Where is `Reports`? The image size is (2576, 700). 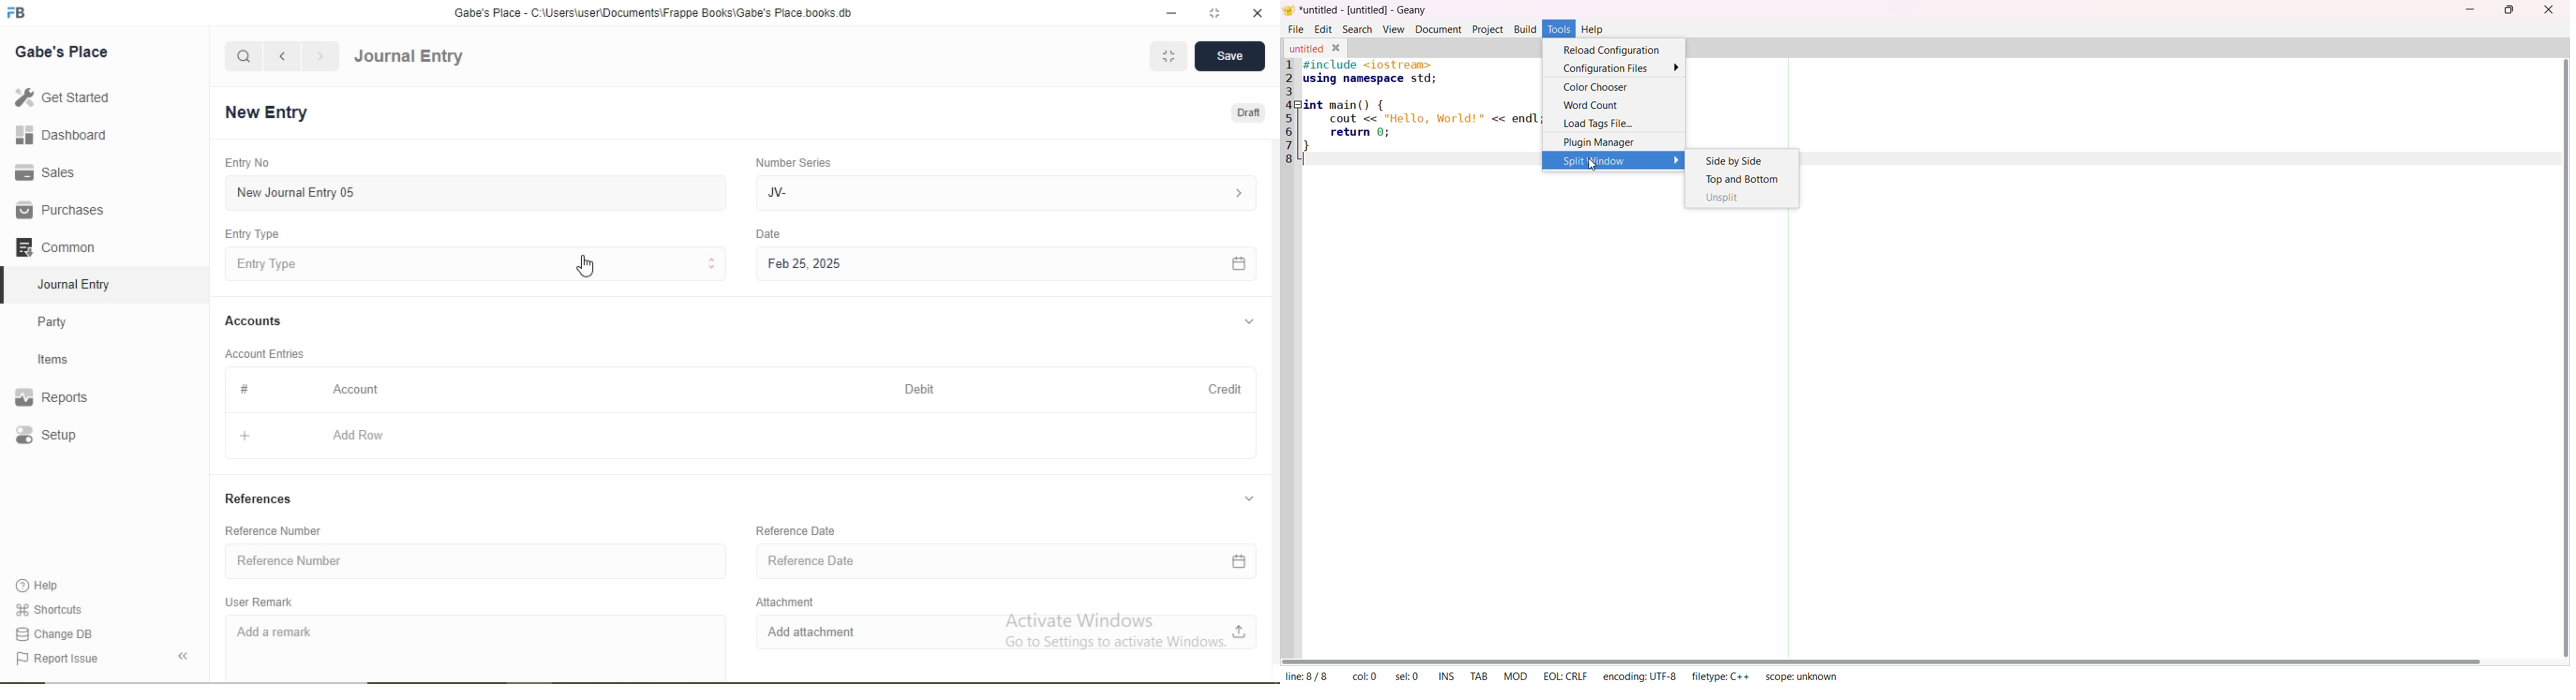 Reports is located at coordinates (61, 398).